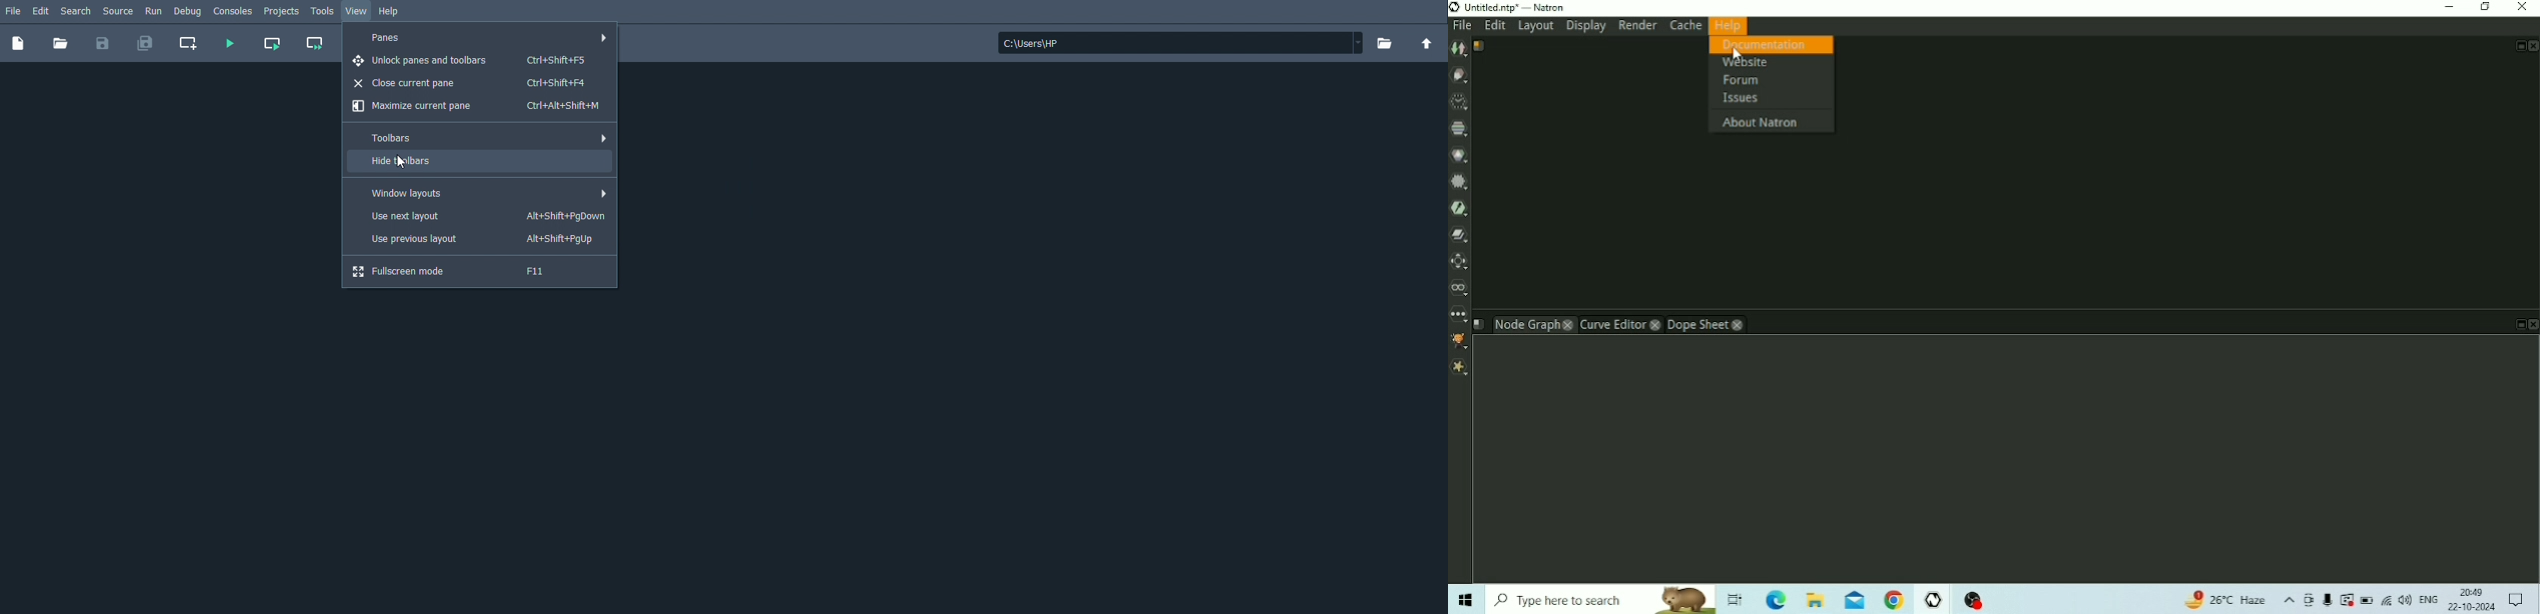 Image resolution: width=2548 pixels, height=616 pixels. What do you see at coordinates (188, 13) in the screenshot?
I see `Debug` at bounding box center [188, 13].